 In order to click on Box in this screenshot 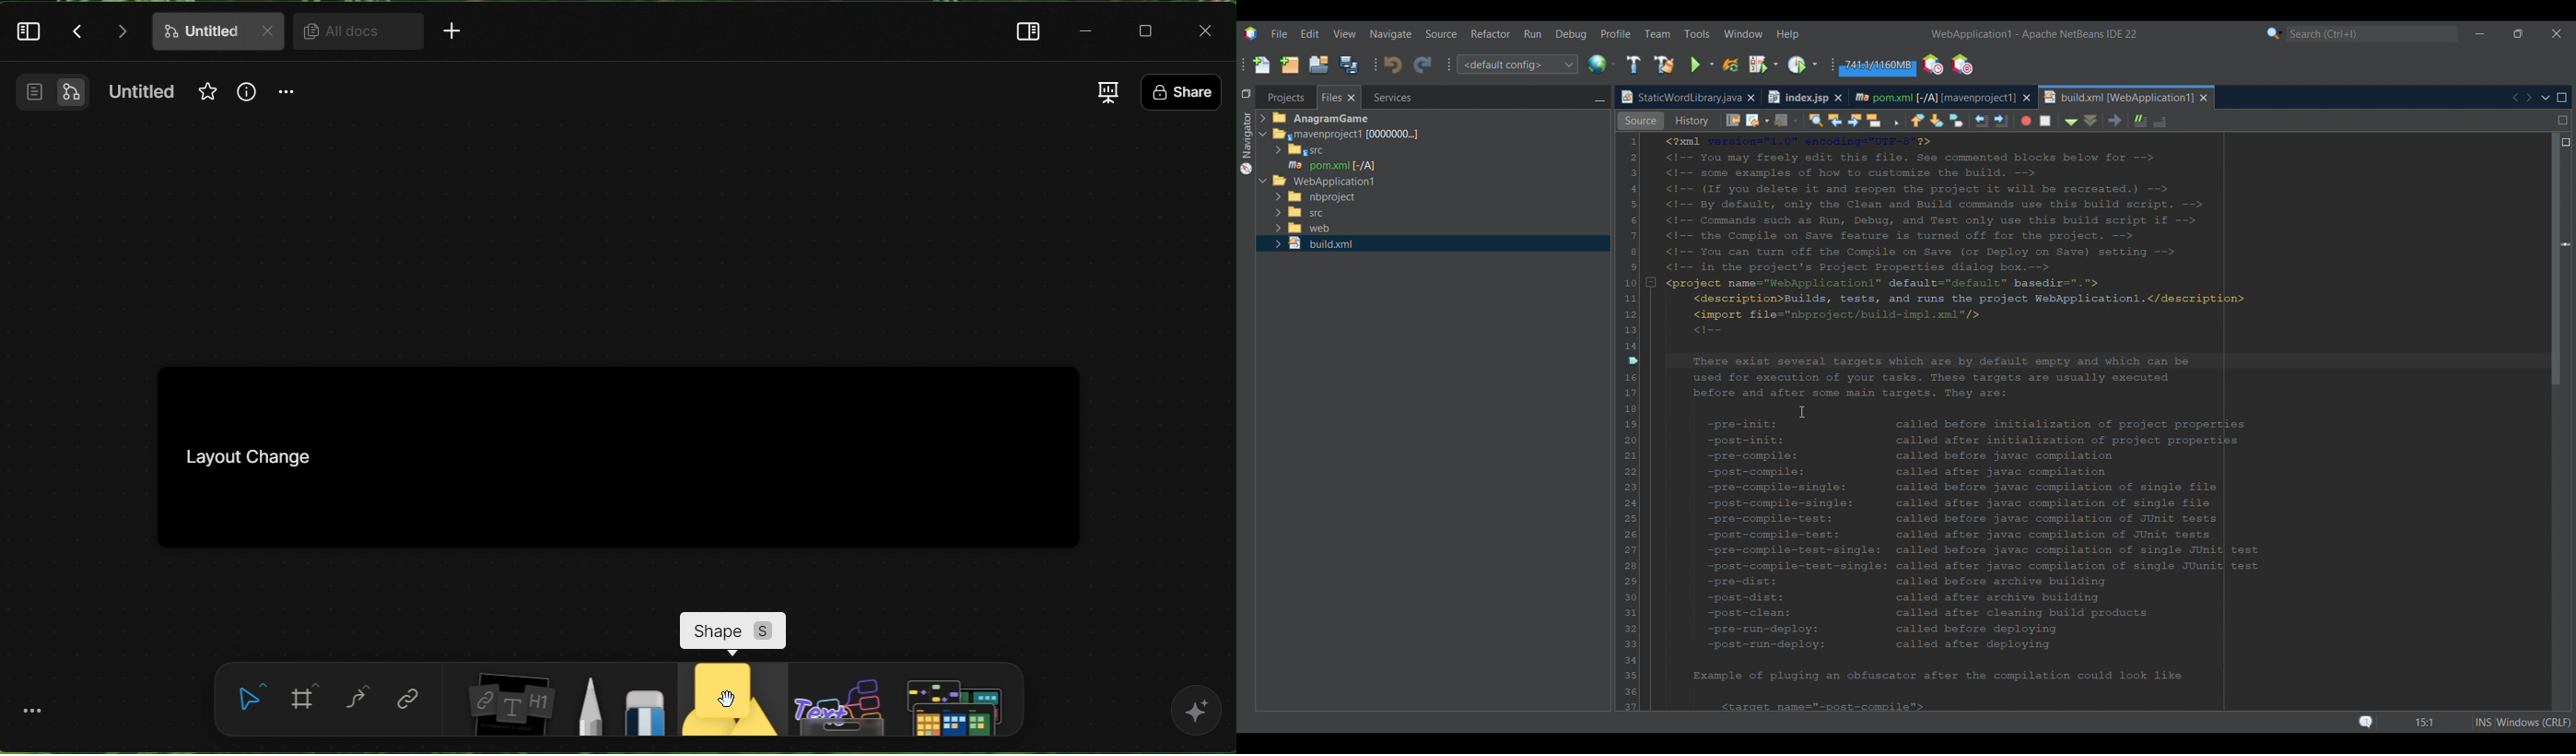, I will do `click(1151, 30)`.